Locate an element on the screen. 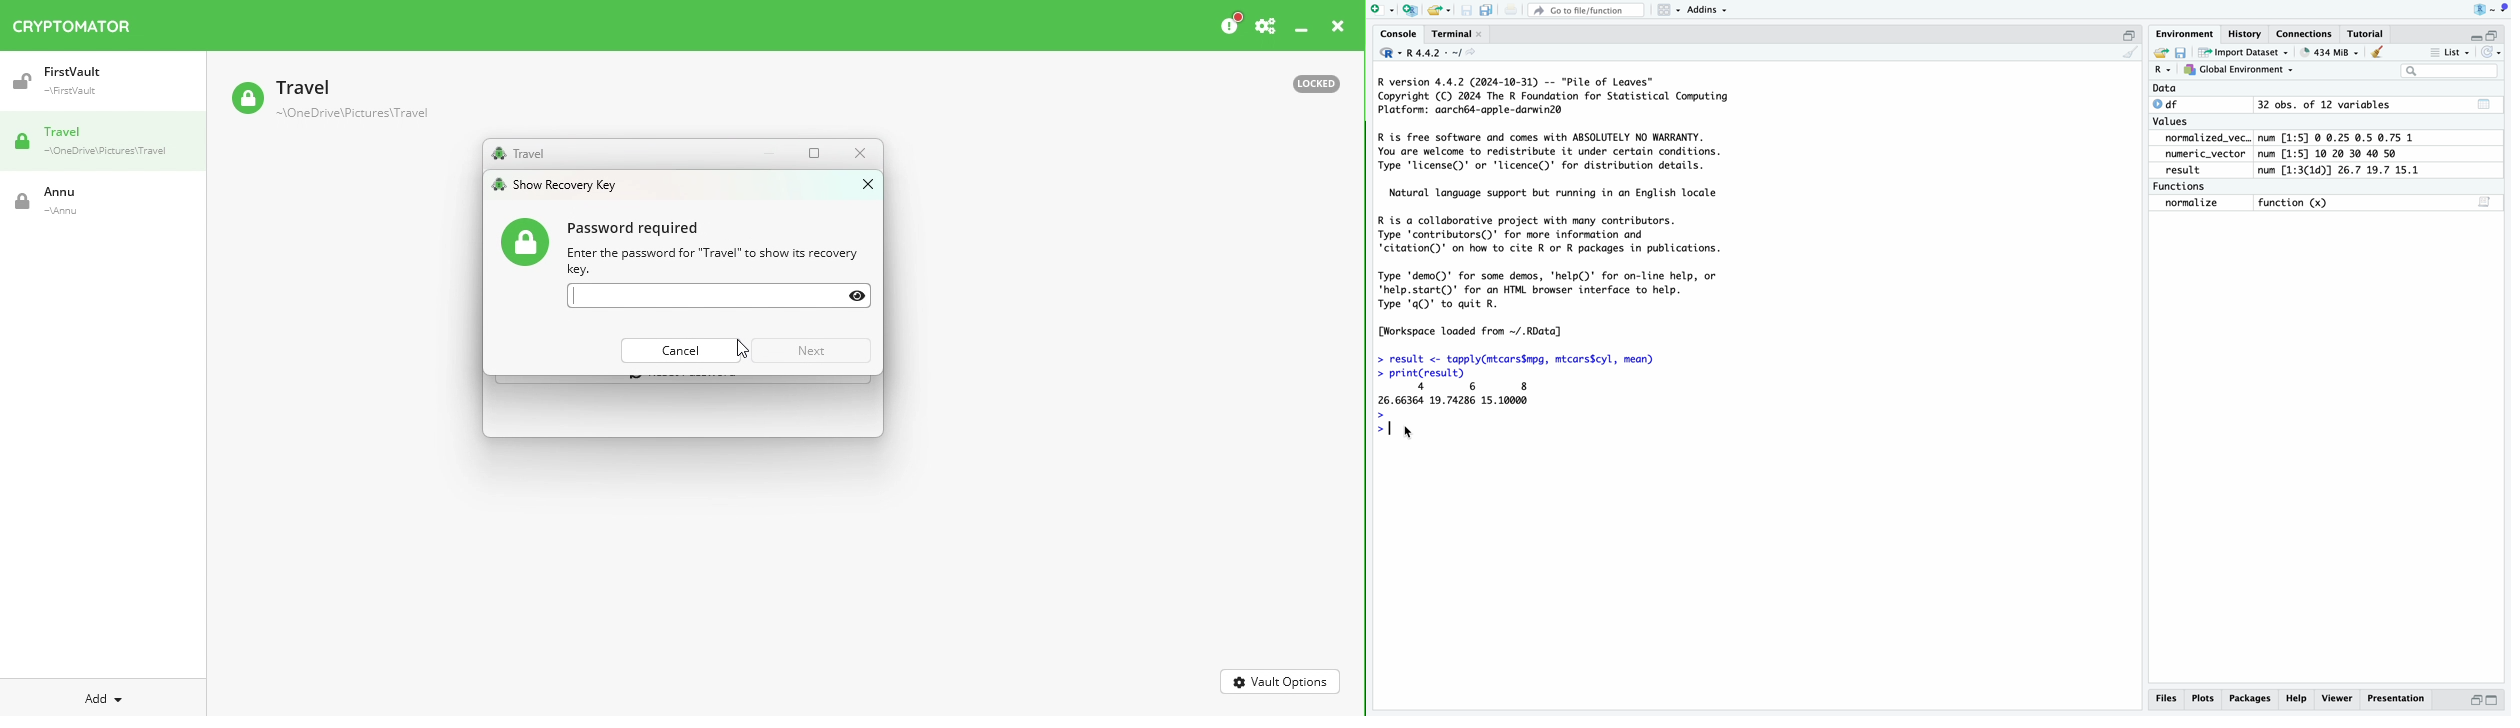  df is located at coordinates (2173, 105).